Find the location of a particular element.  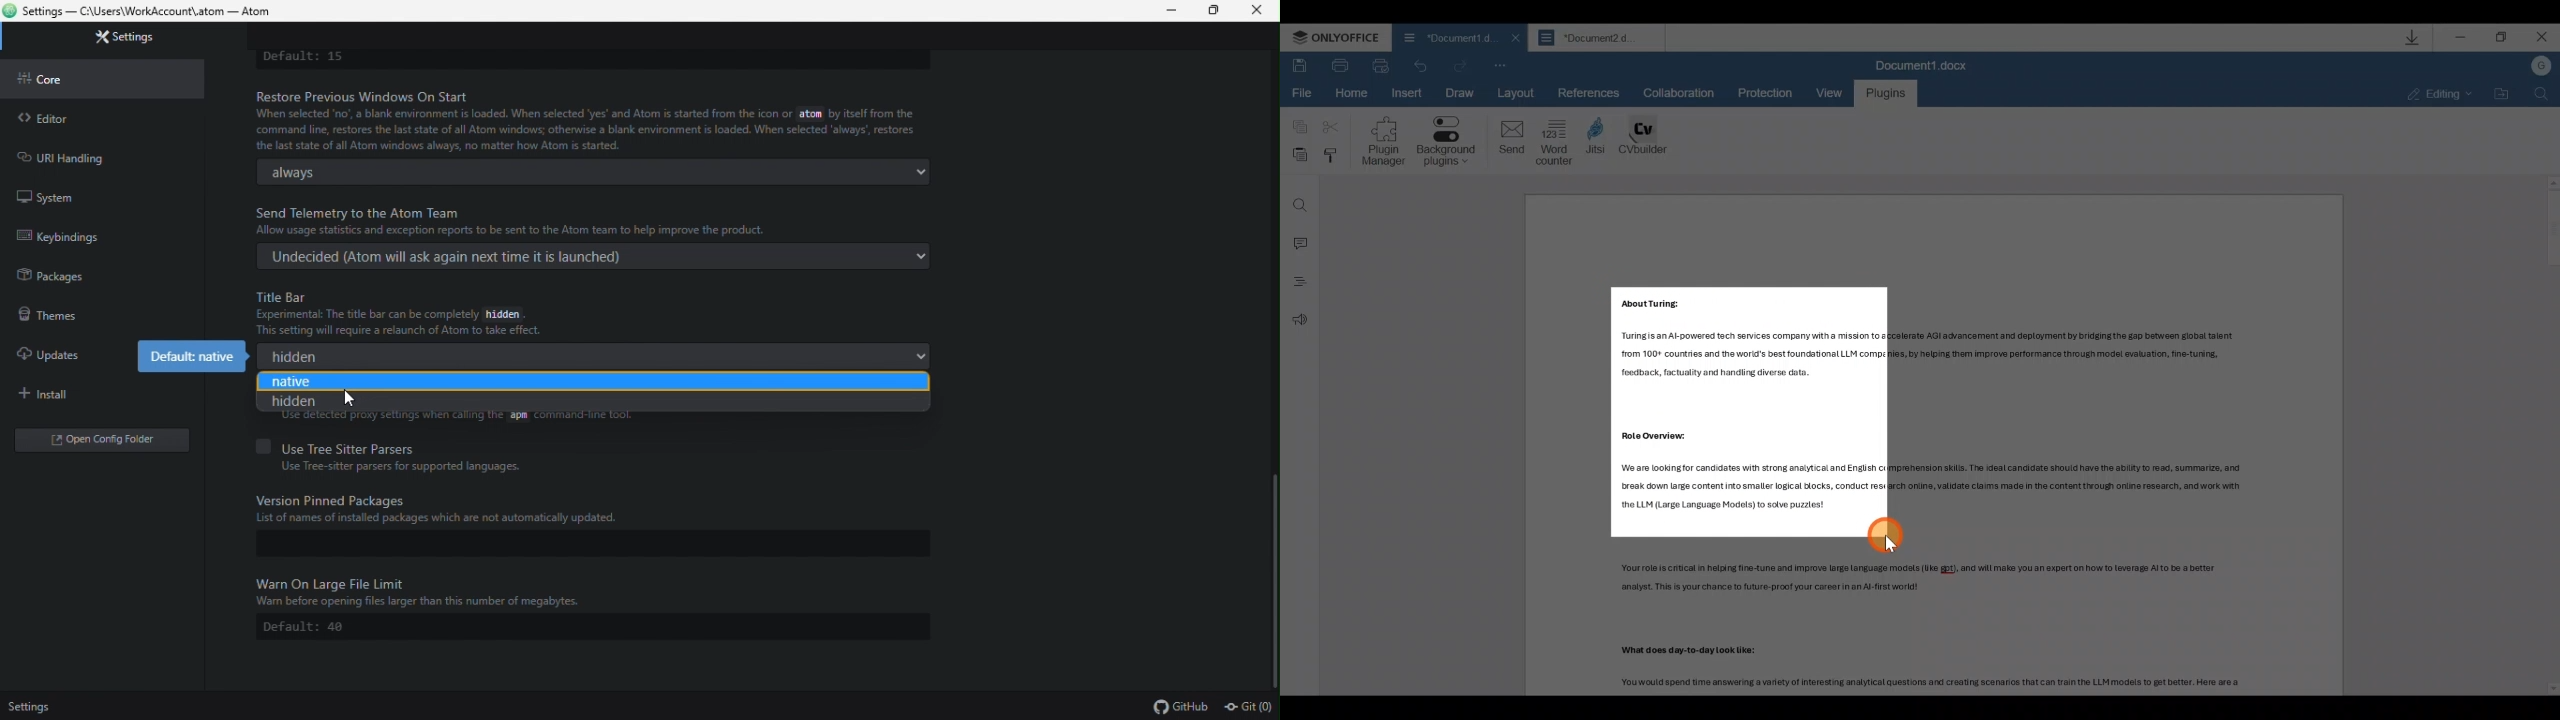

Core is located at coordinates (110, 78).